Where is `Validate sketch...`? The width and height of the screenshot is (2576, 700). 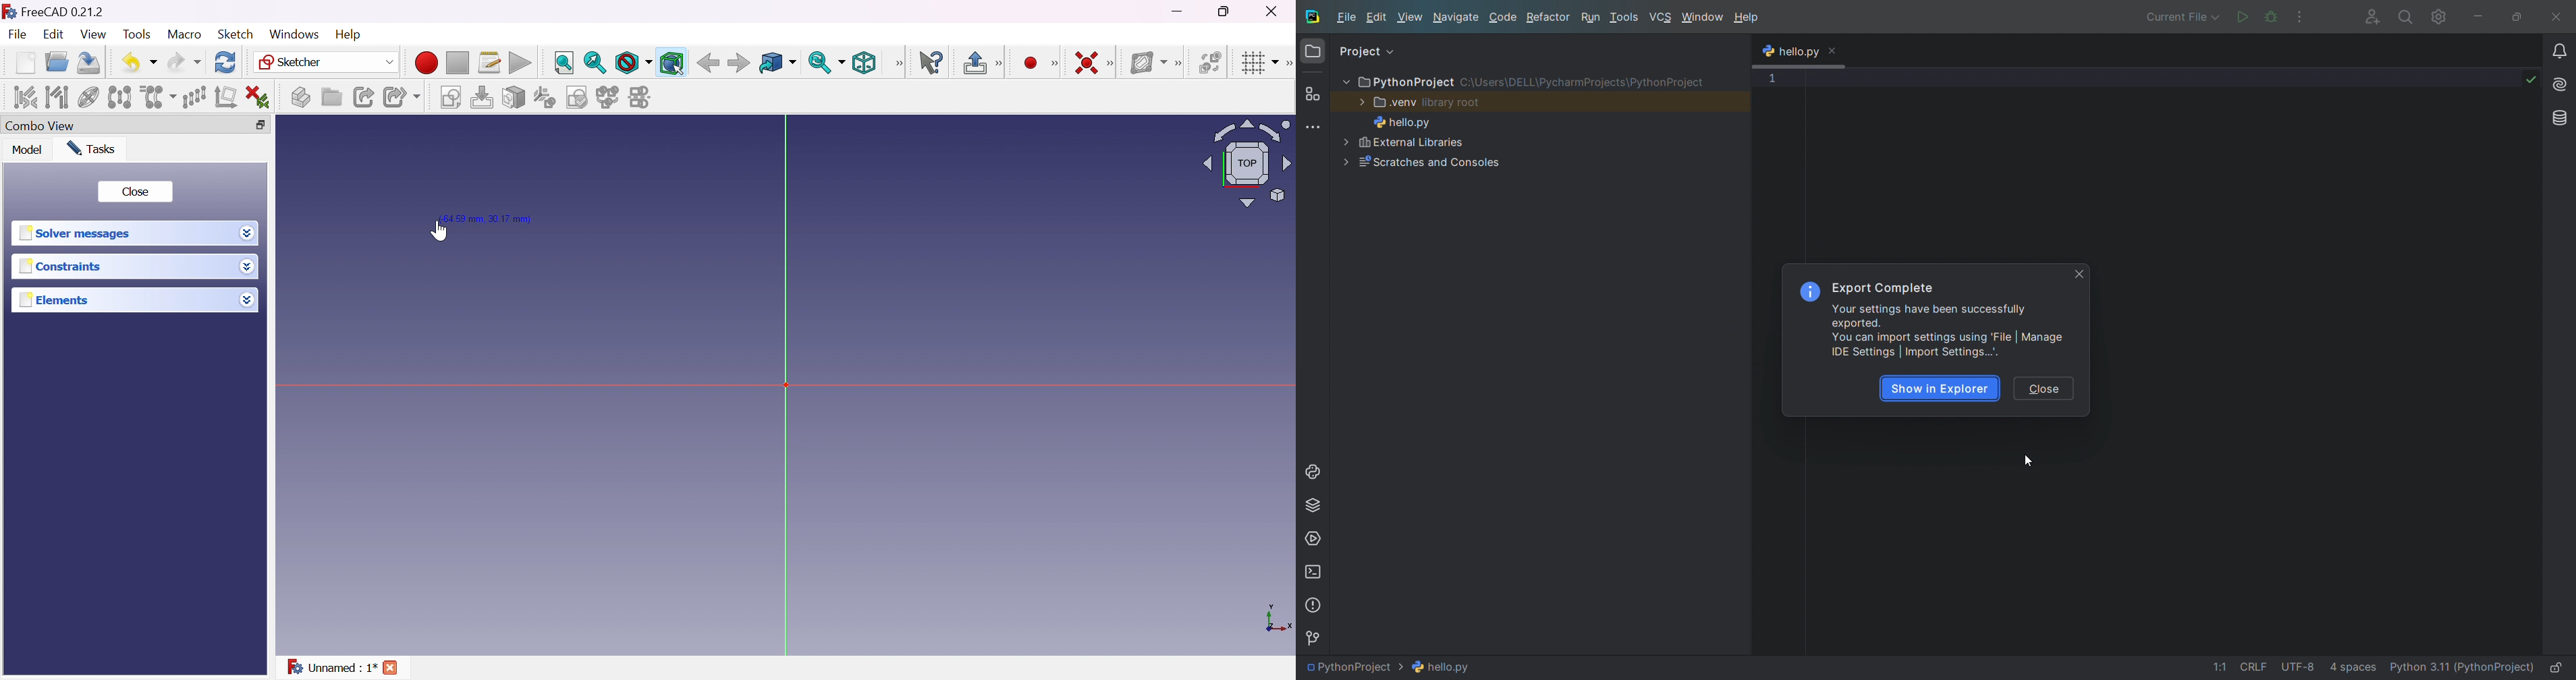
Validate sketch... is located at coordinates (576, 98).